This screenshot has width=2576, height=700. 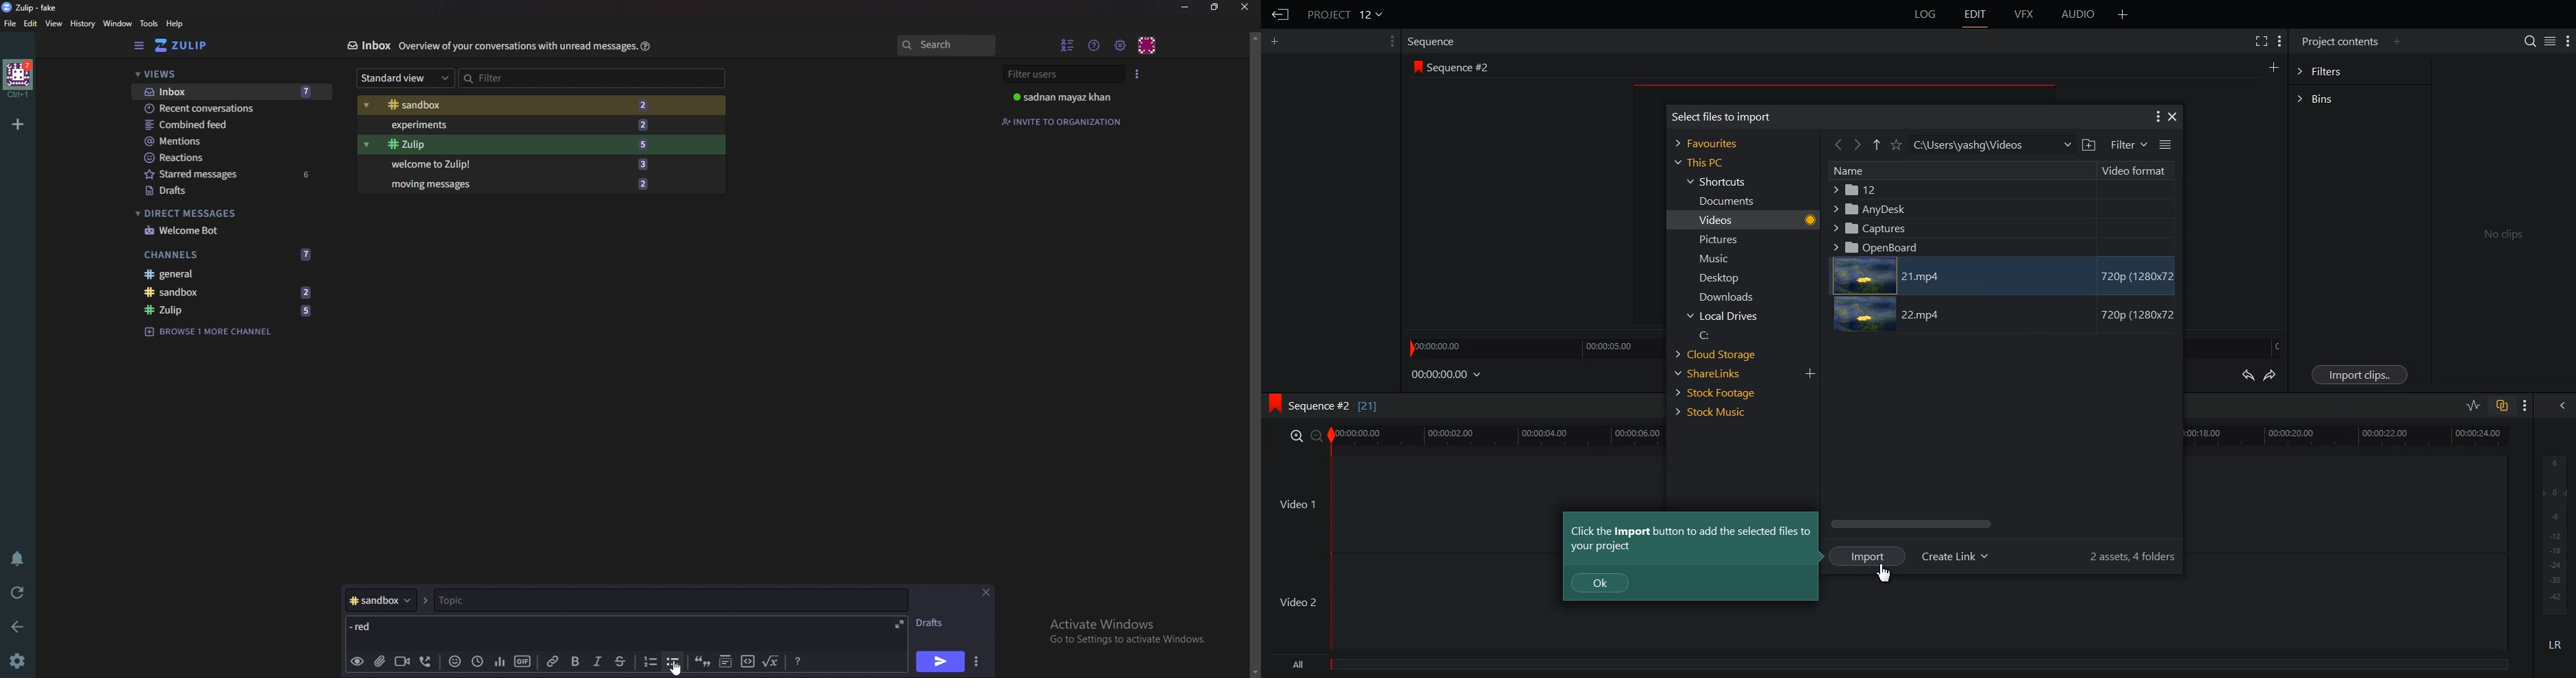 What do you see at coordinates (1709, 142) in the screenshot?
I see `Favorites` at bounding box center [1709, 142].